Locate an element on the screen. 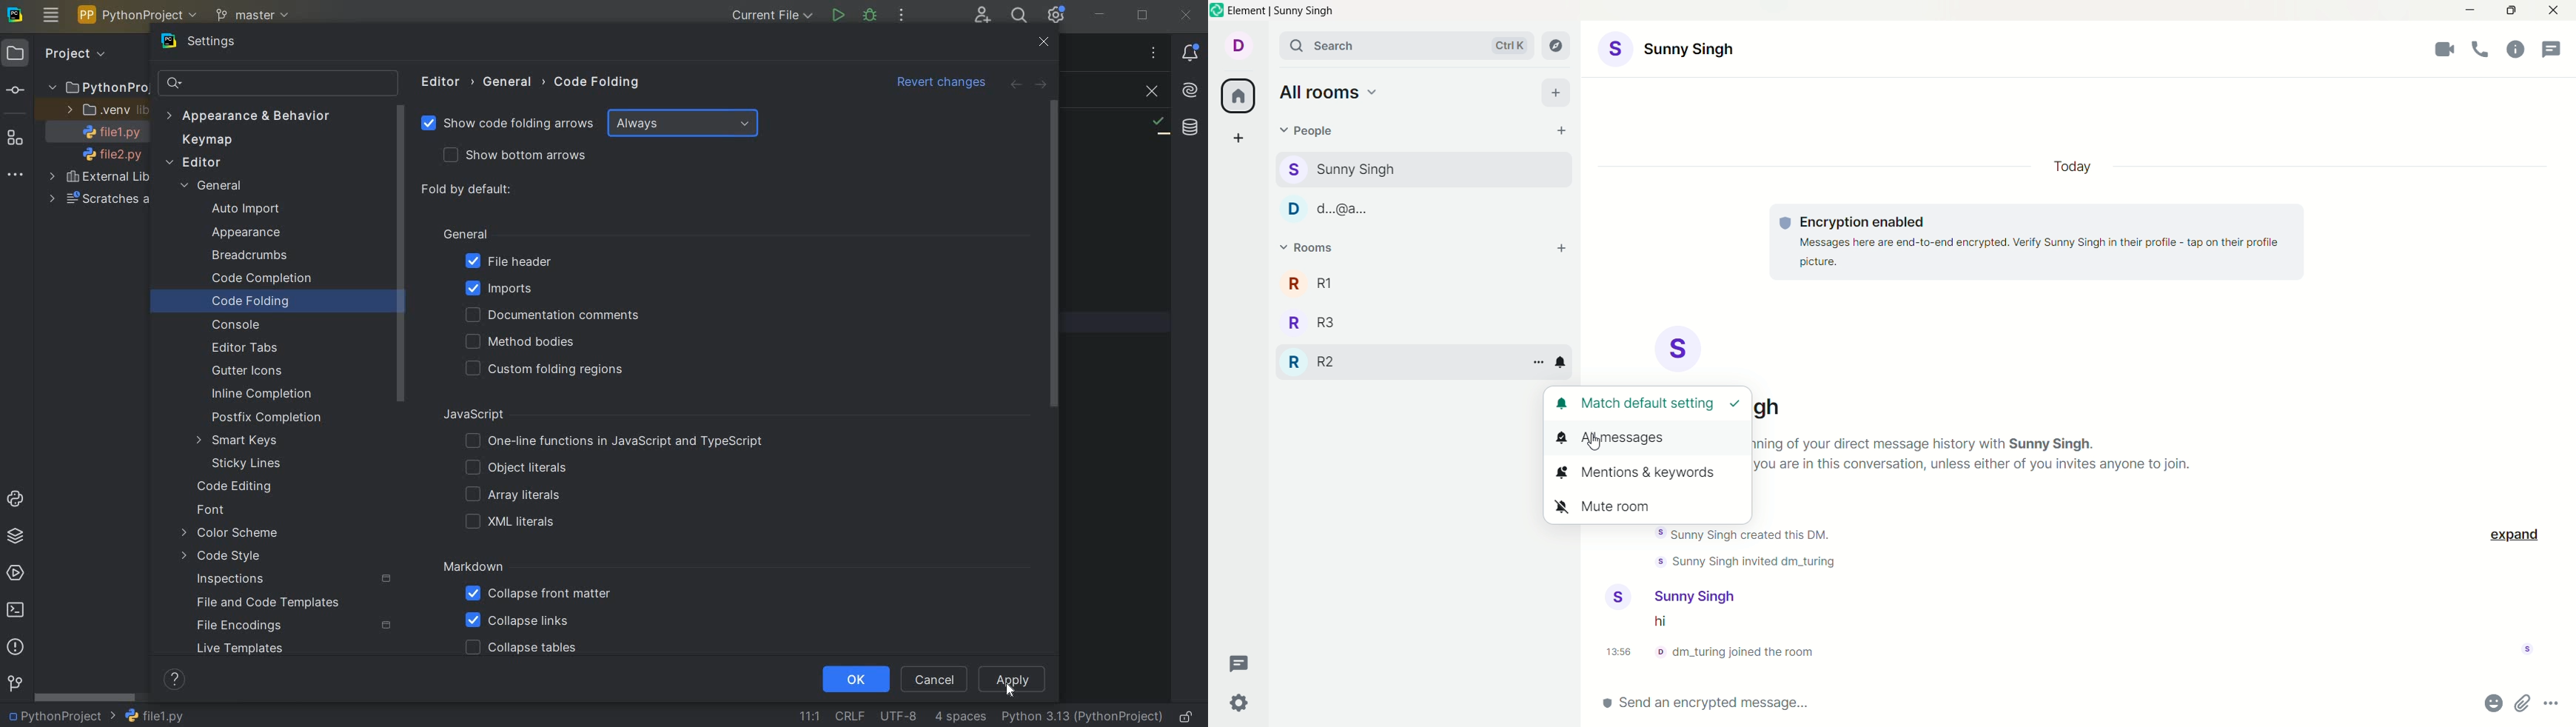 The width and height of the screenshot is (2576, 728). room info is located at coordinates (2516, 48).